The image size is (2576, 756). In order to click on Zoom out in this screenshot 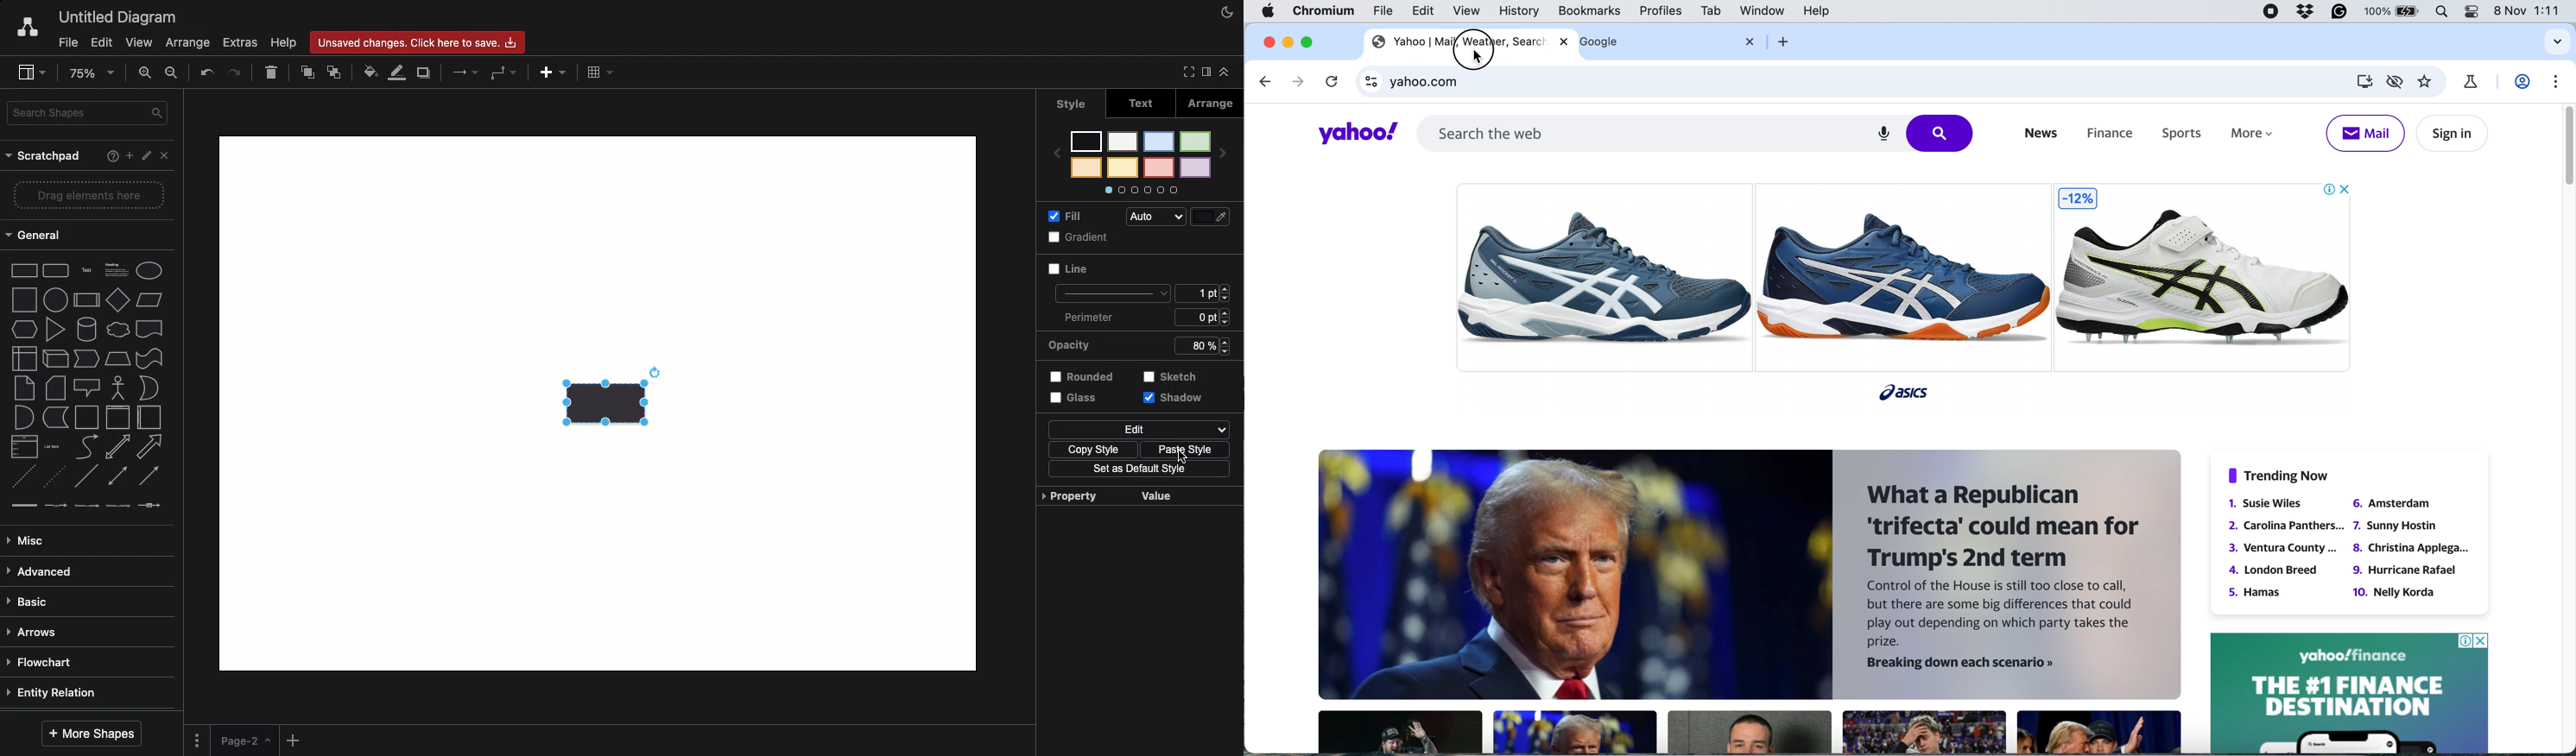, I will do `click(172, 72)`.